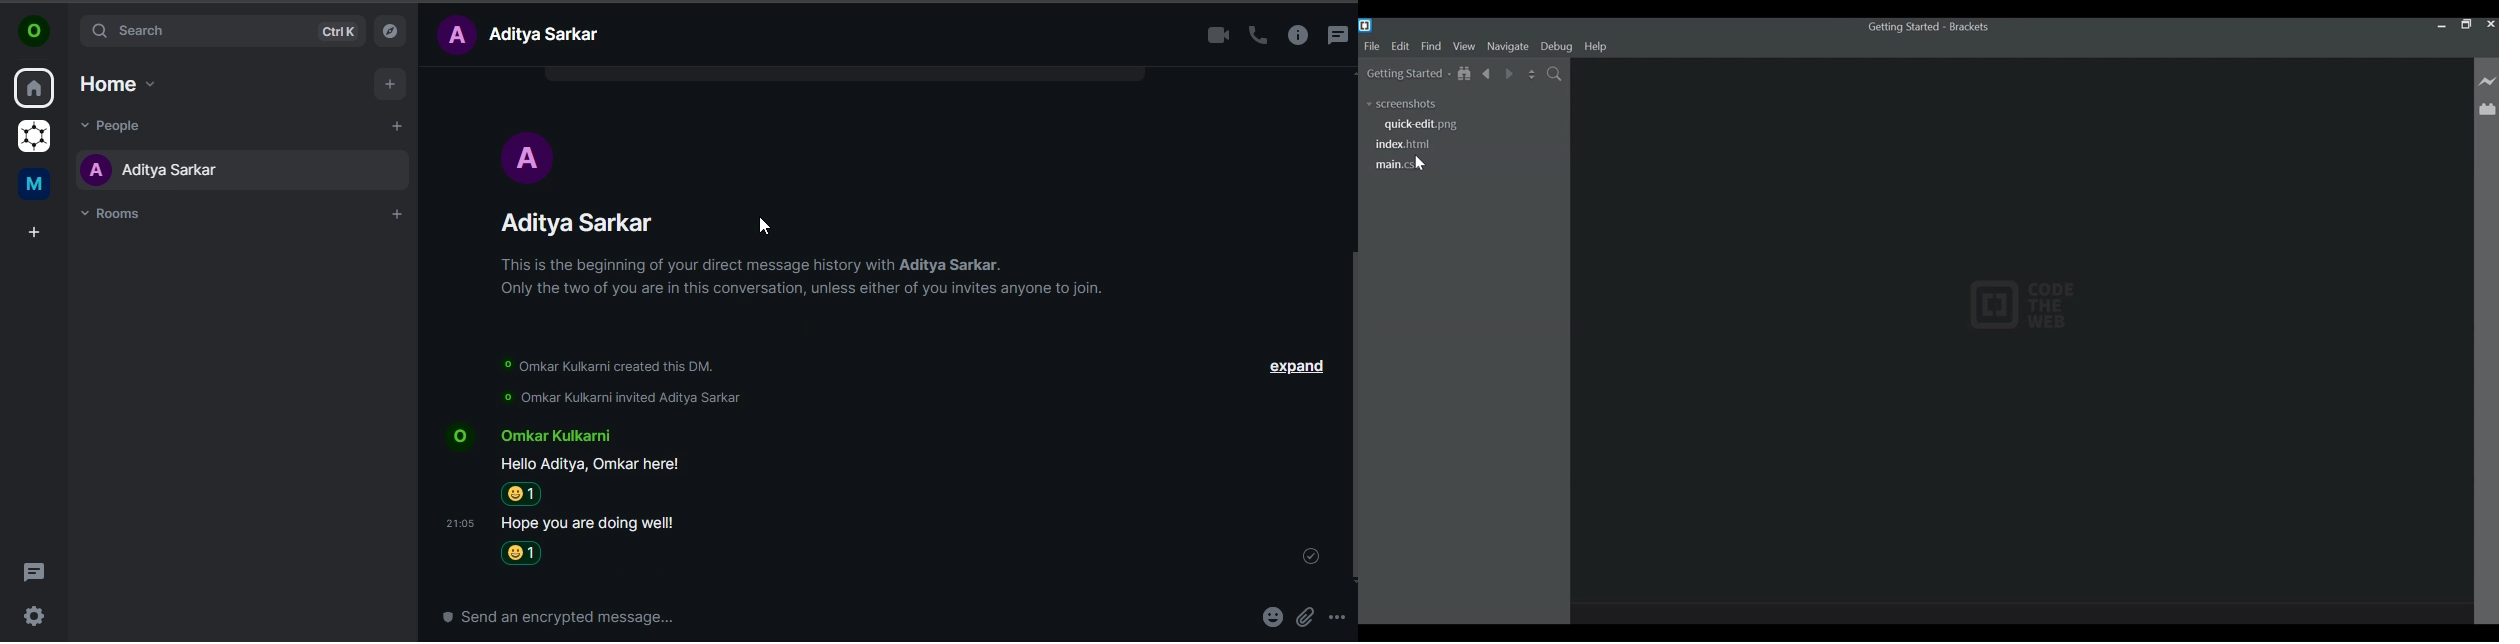 This screenshot has height=644, width=2520. I want to click on threads, so click(34, 570).